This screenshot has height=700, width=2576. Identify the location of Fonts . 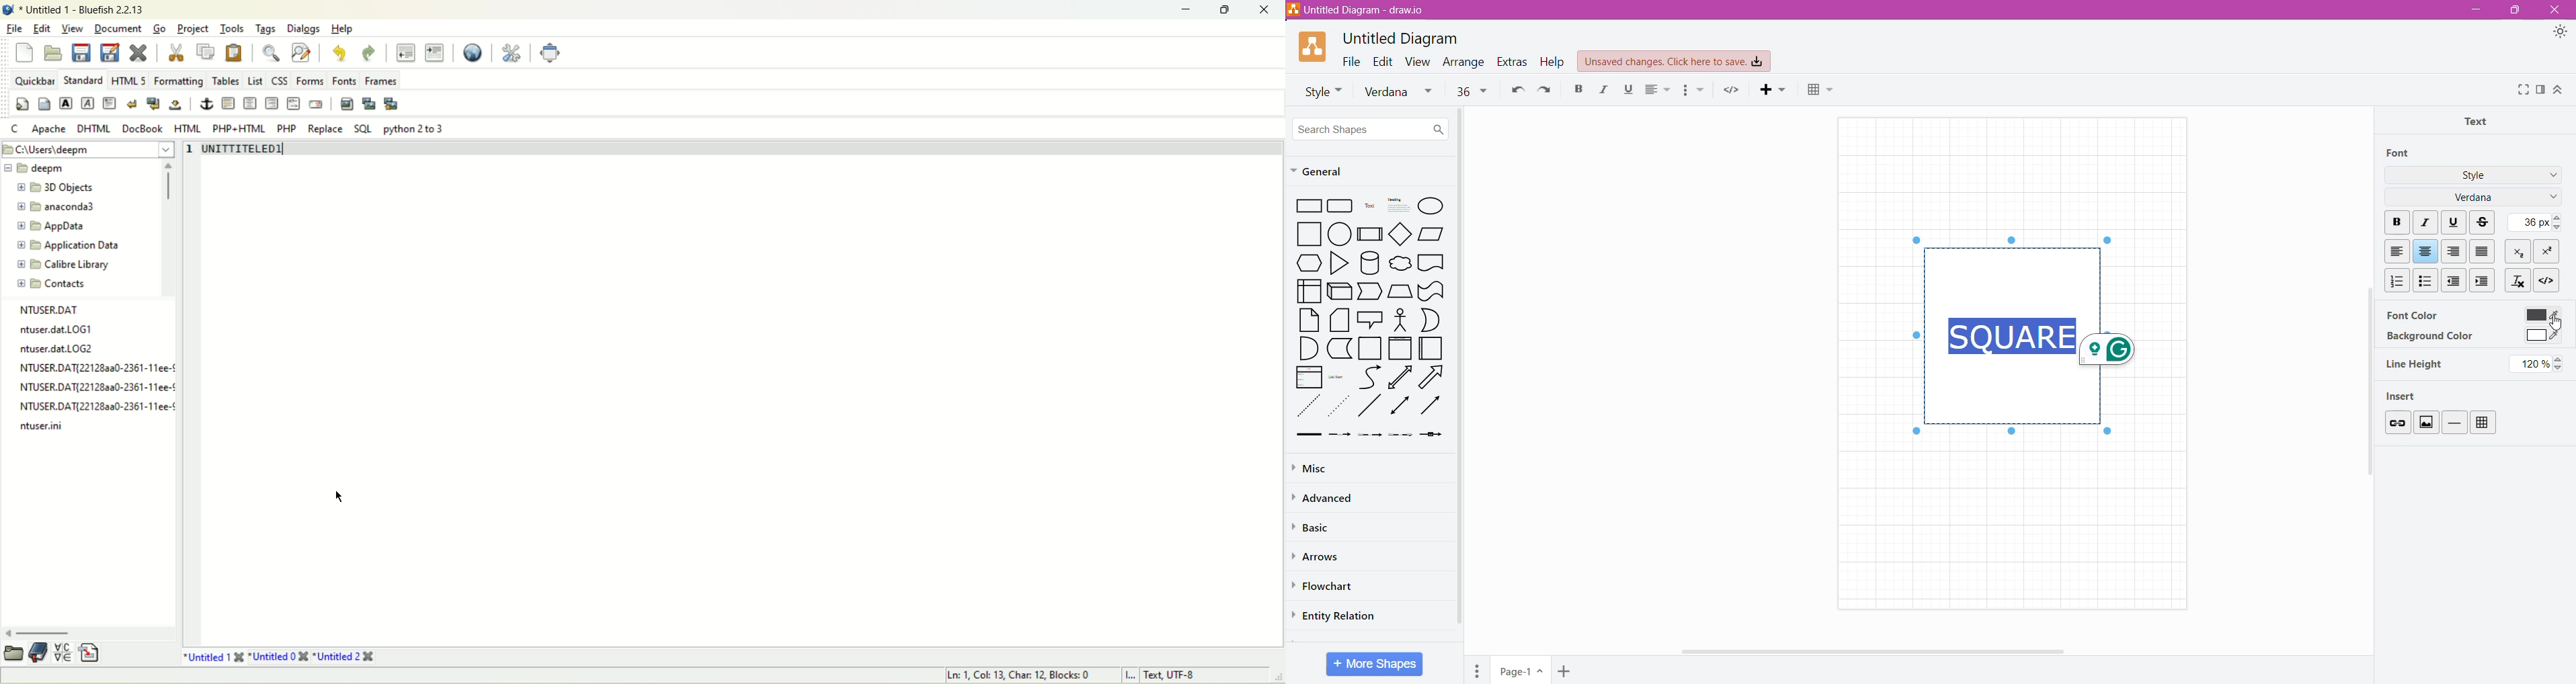
(343, 78).